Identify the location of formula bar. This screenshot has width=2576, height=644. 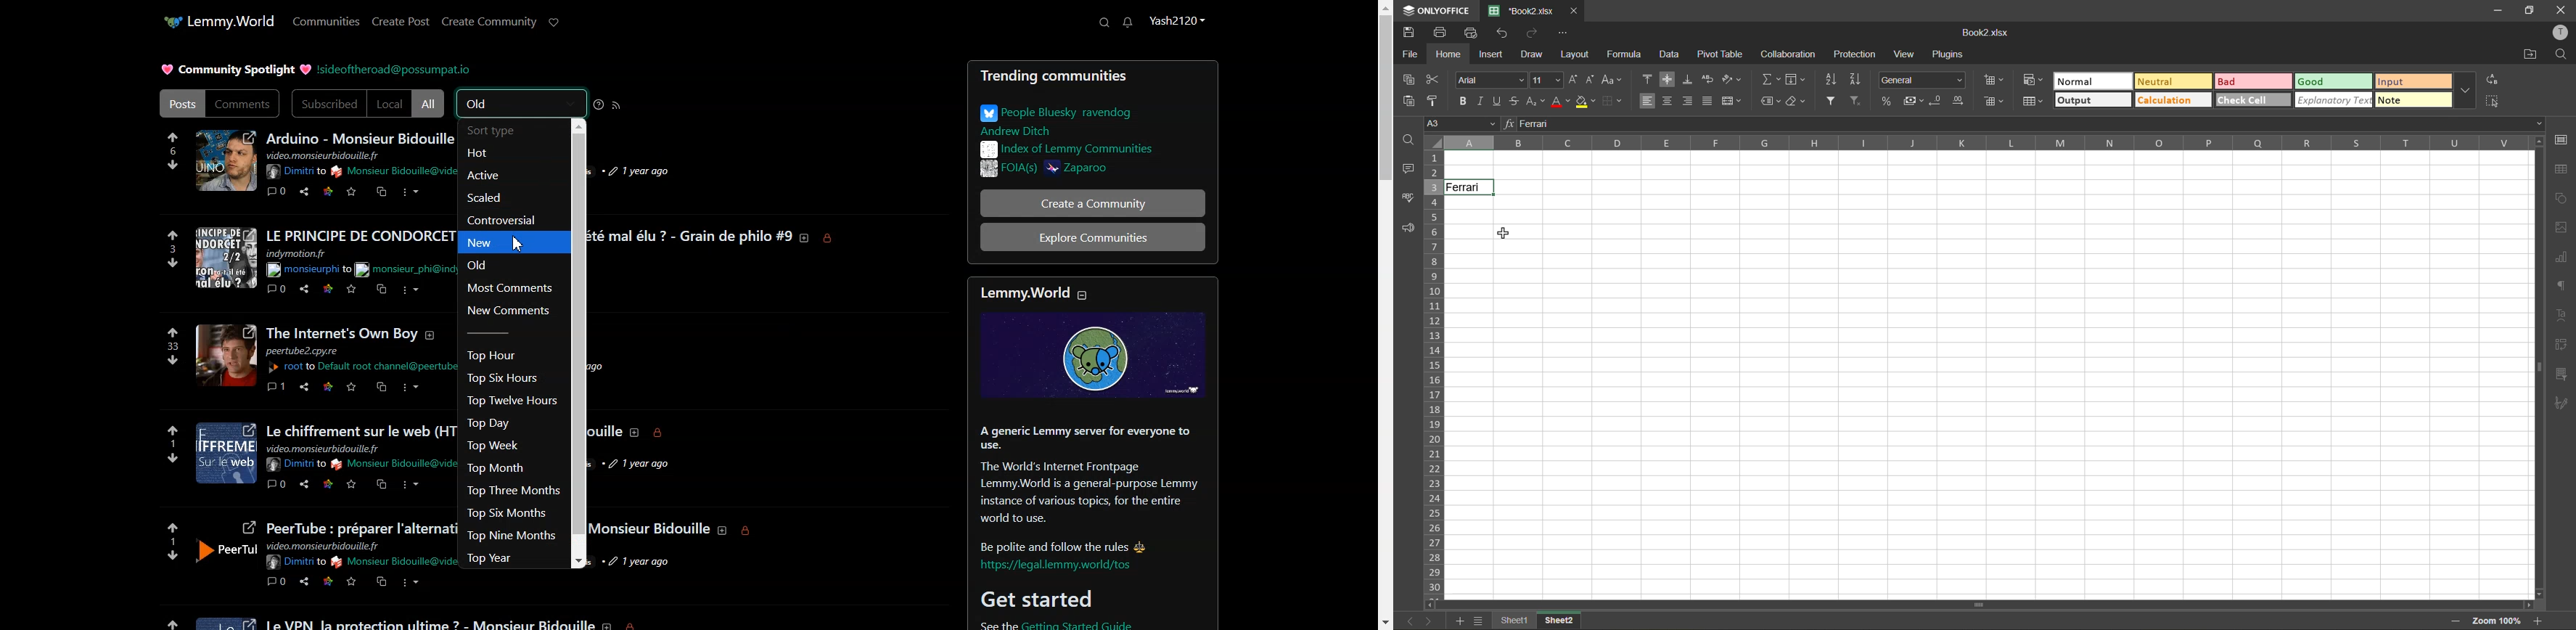
(2024, 124).